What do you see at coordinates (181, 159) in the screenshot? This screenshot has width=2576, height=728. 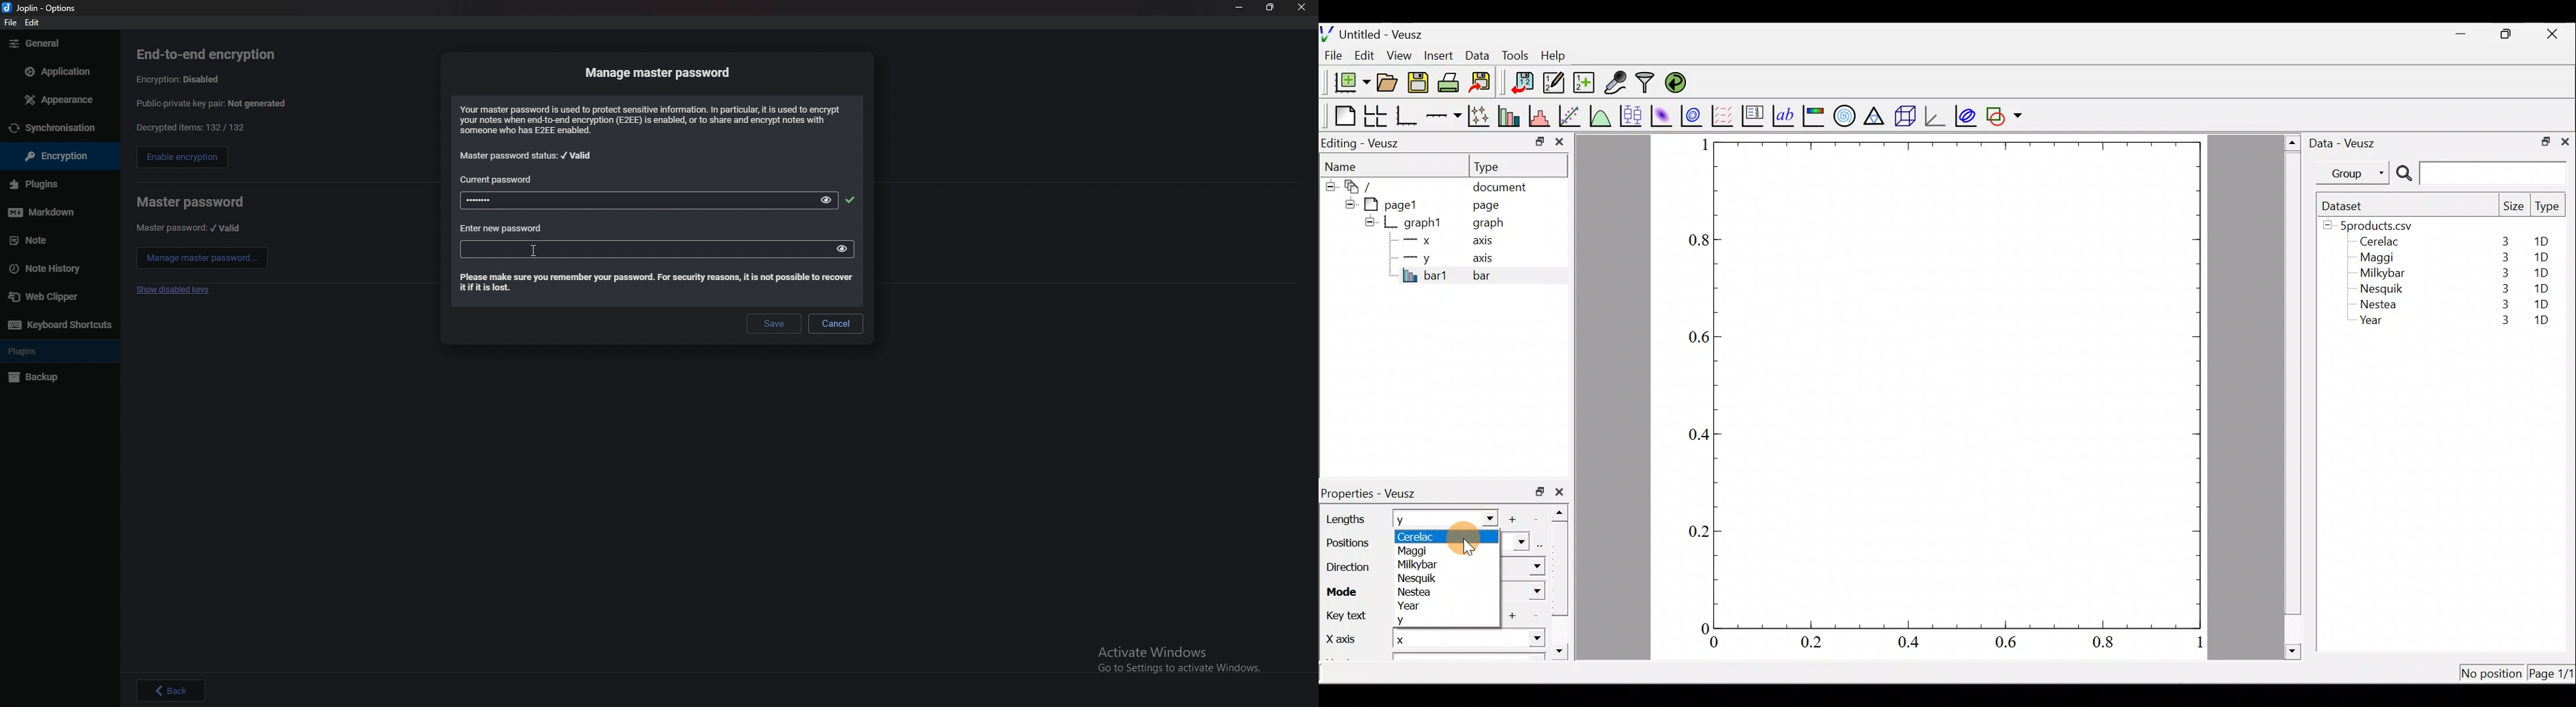 I see `enable encryption` at bounding box center [181, 159].